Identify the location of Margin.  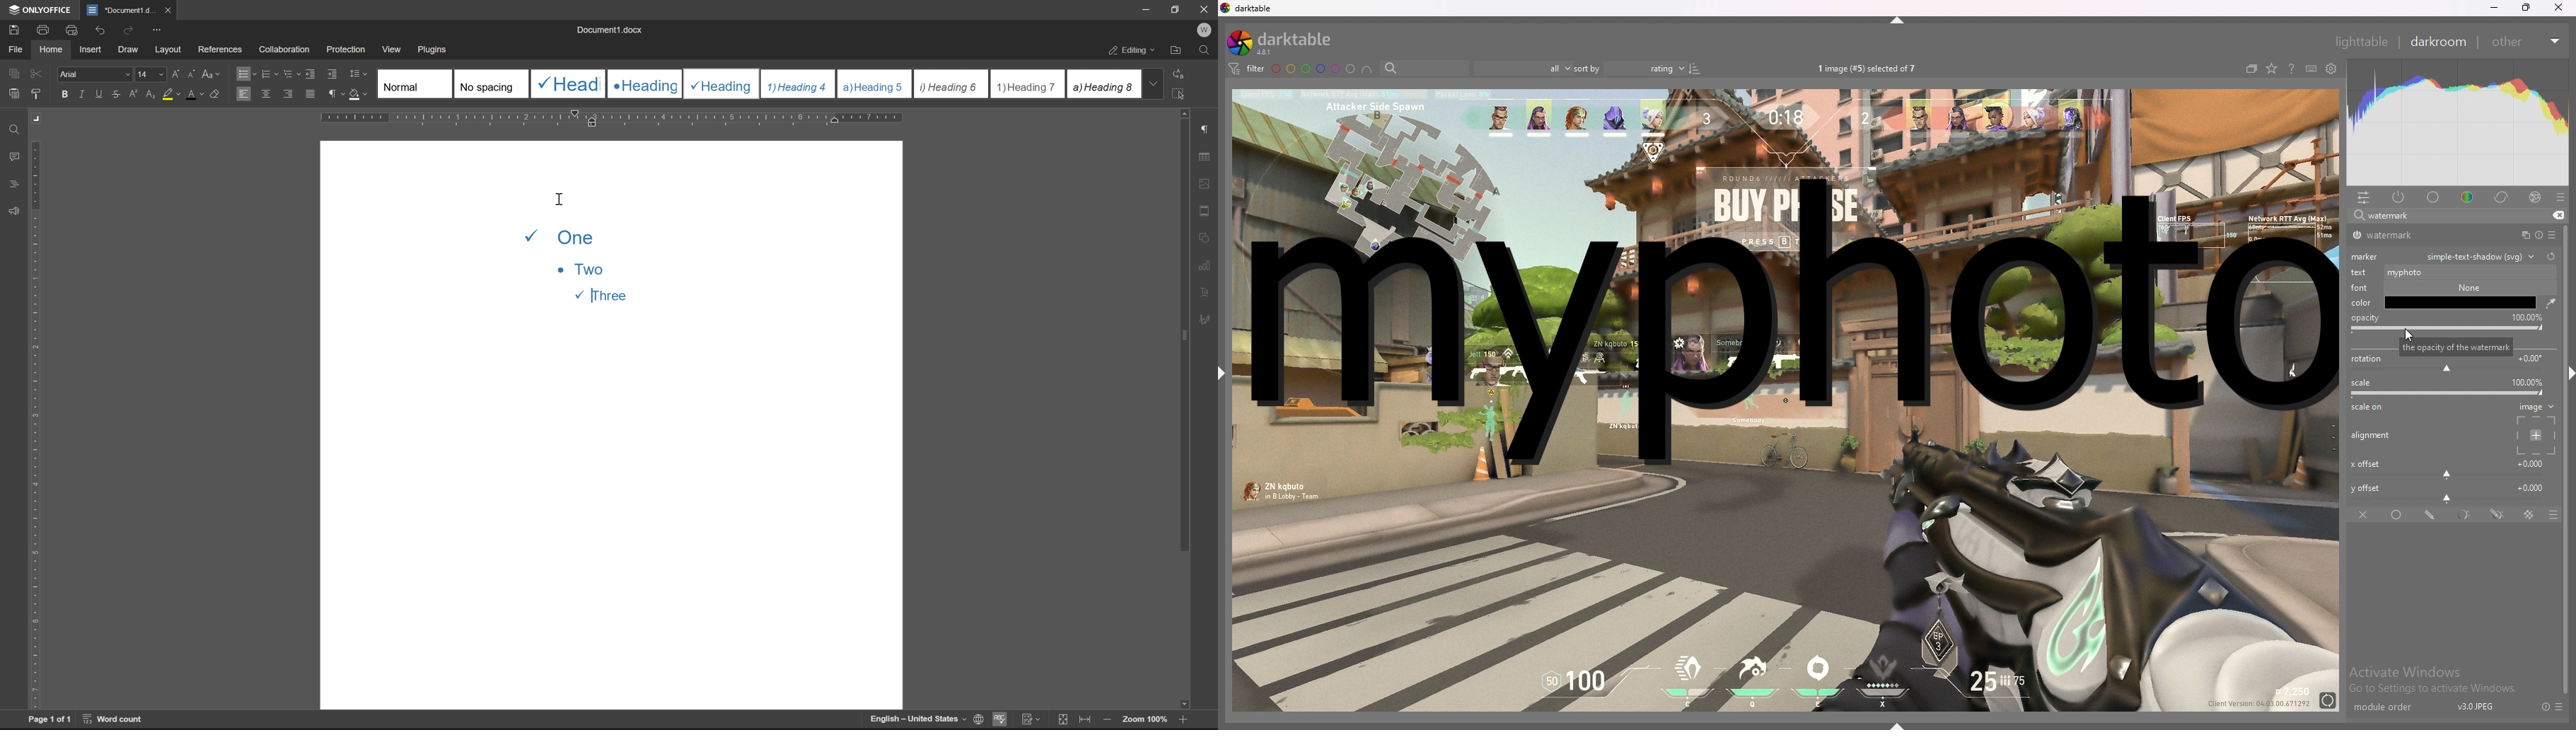
(38, 118).